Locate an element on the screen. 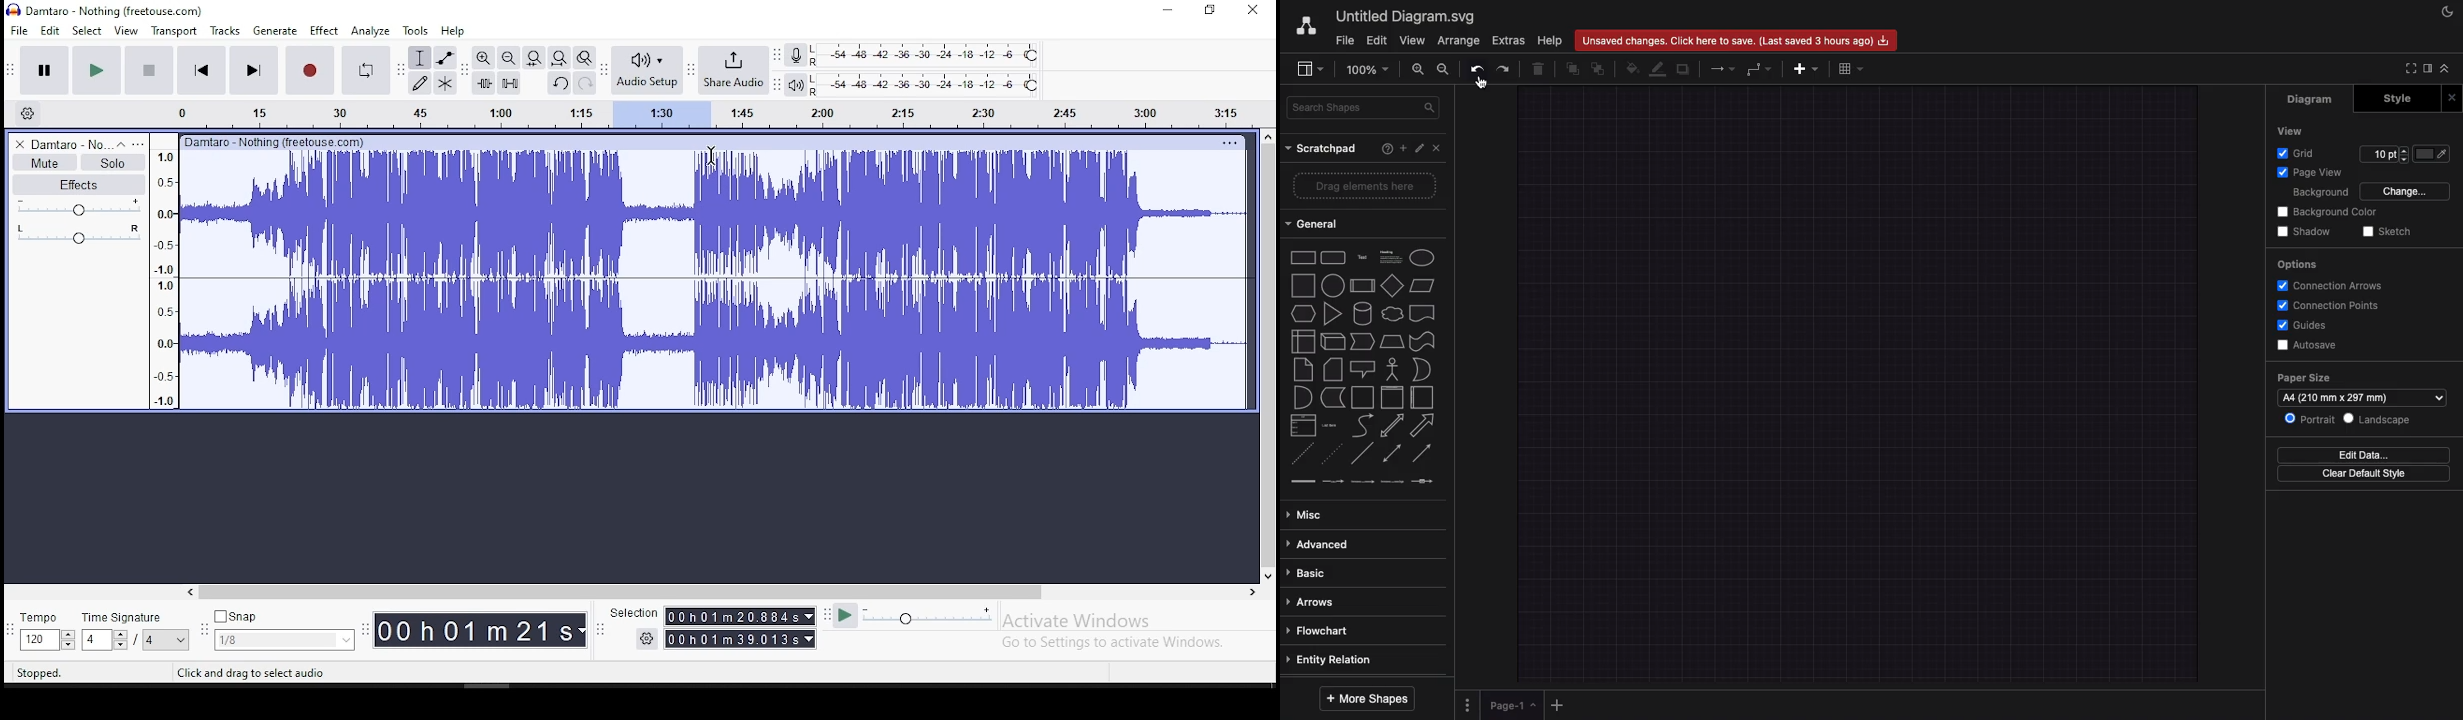 The height and width of the screenshot is (728, 2464). Options is located at coordinates (2296, 263).